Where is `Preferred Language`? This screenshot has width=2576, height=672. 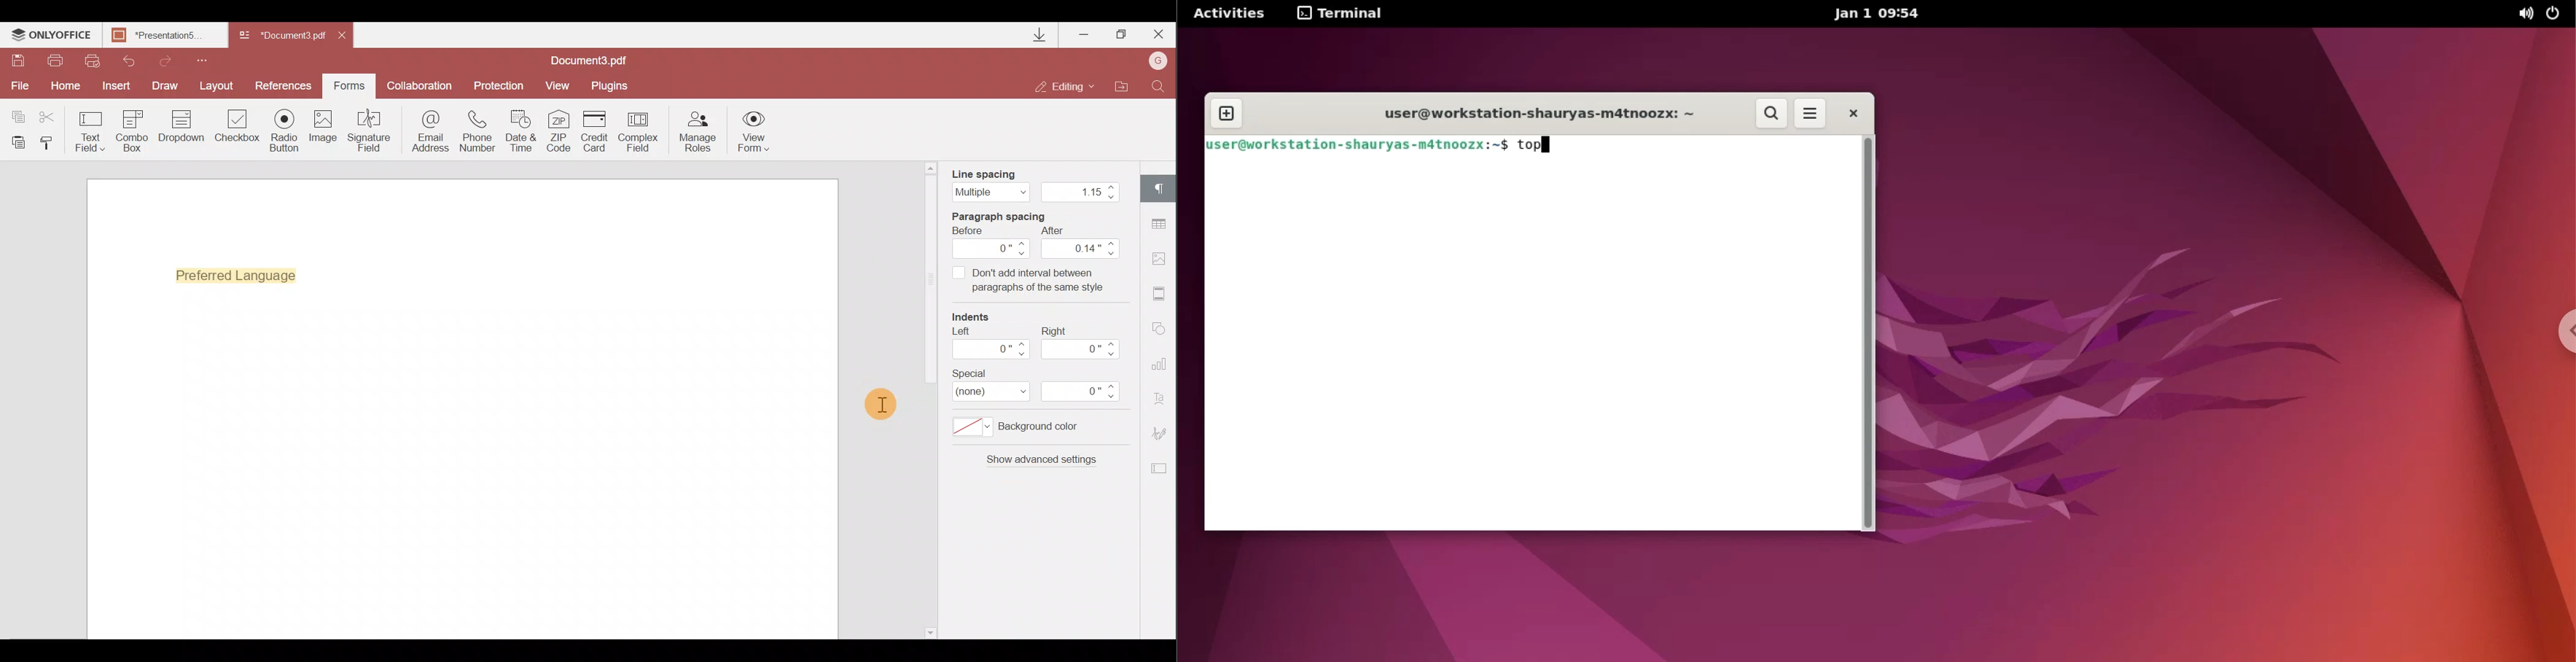 Preferred Language is located at coordinates (241, 275).